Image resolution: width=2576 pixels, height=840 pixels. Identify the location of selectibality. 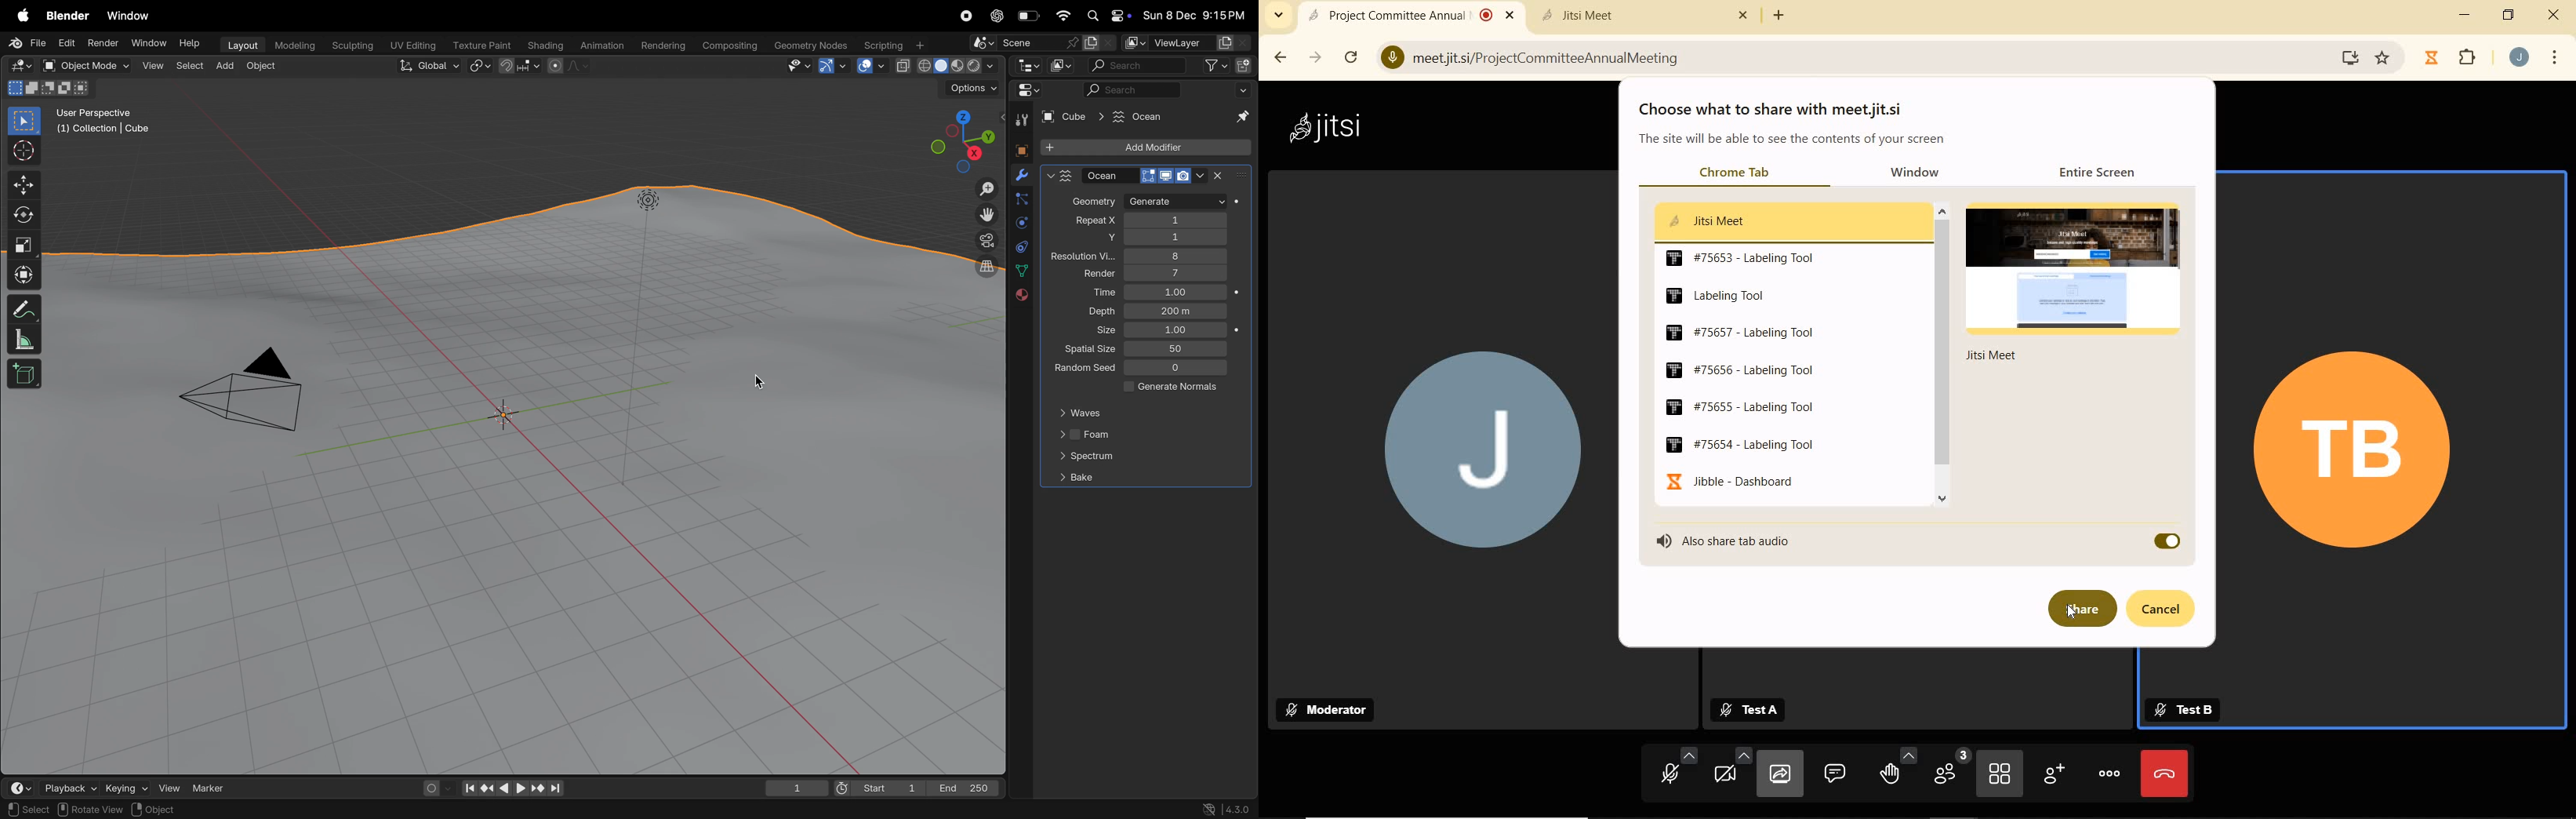
(796, 66).